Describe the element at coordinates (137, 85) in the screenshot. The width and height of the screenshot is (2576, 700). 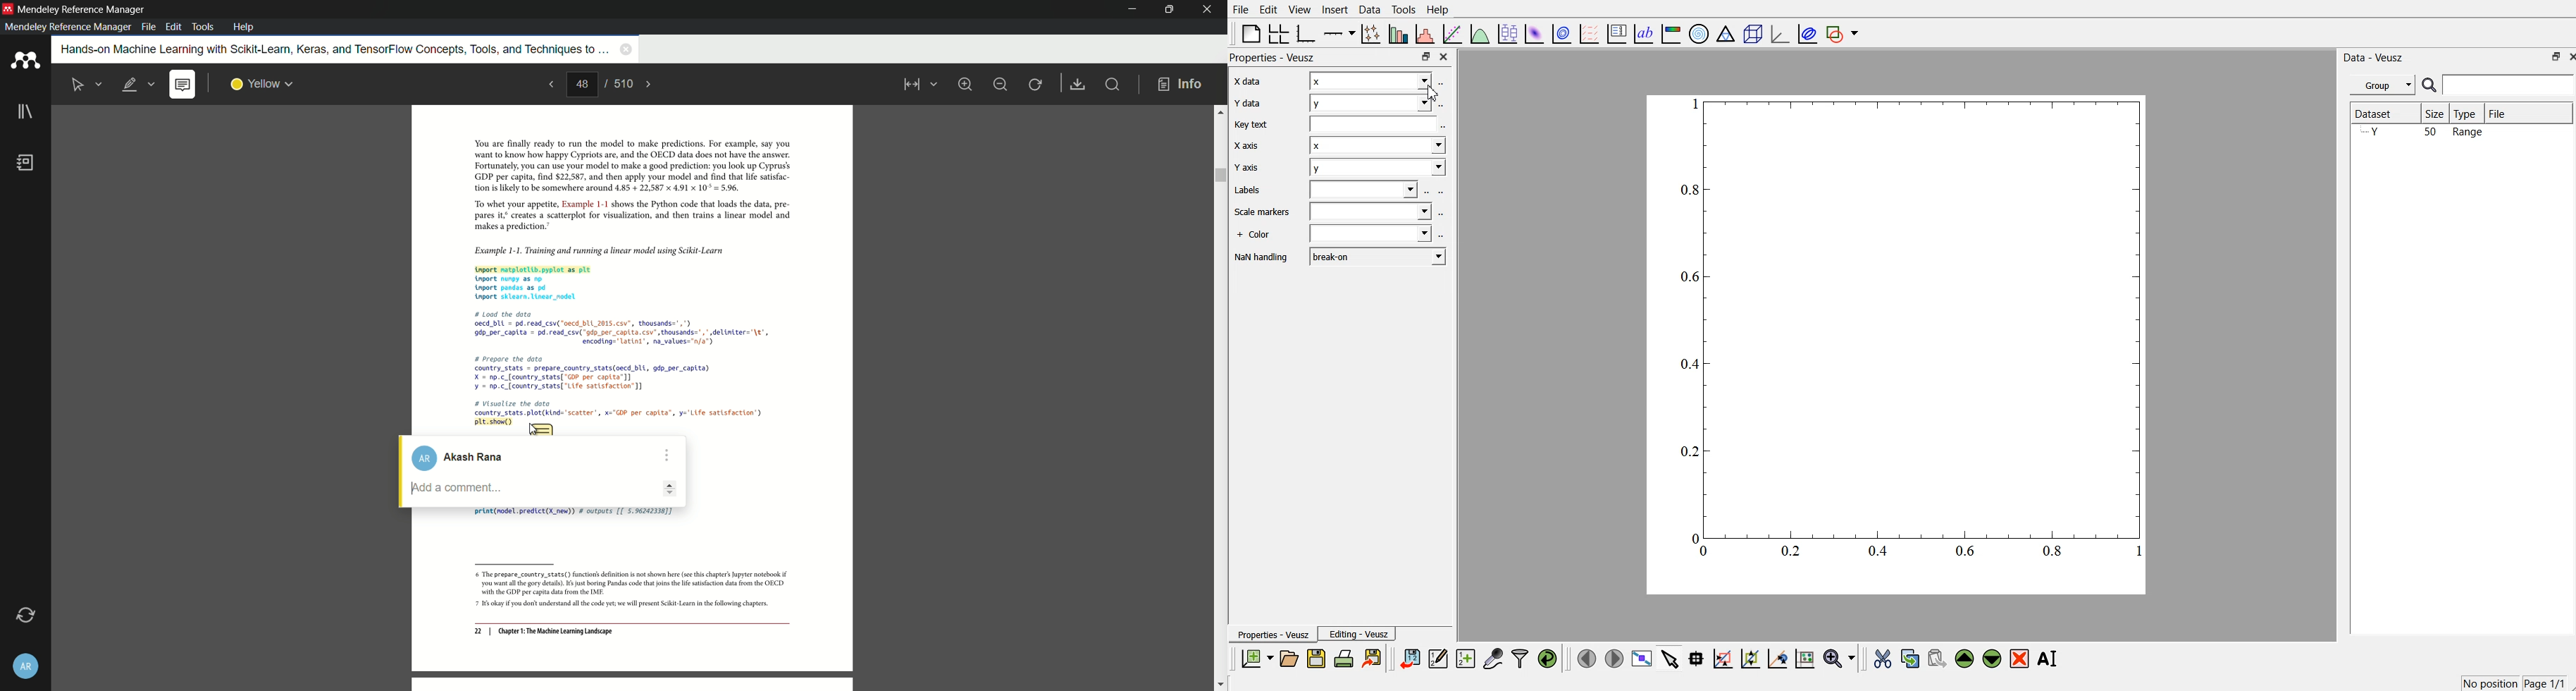
I see `highlight text is selected` at that location.